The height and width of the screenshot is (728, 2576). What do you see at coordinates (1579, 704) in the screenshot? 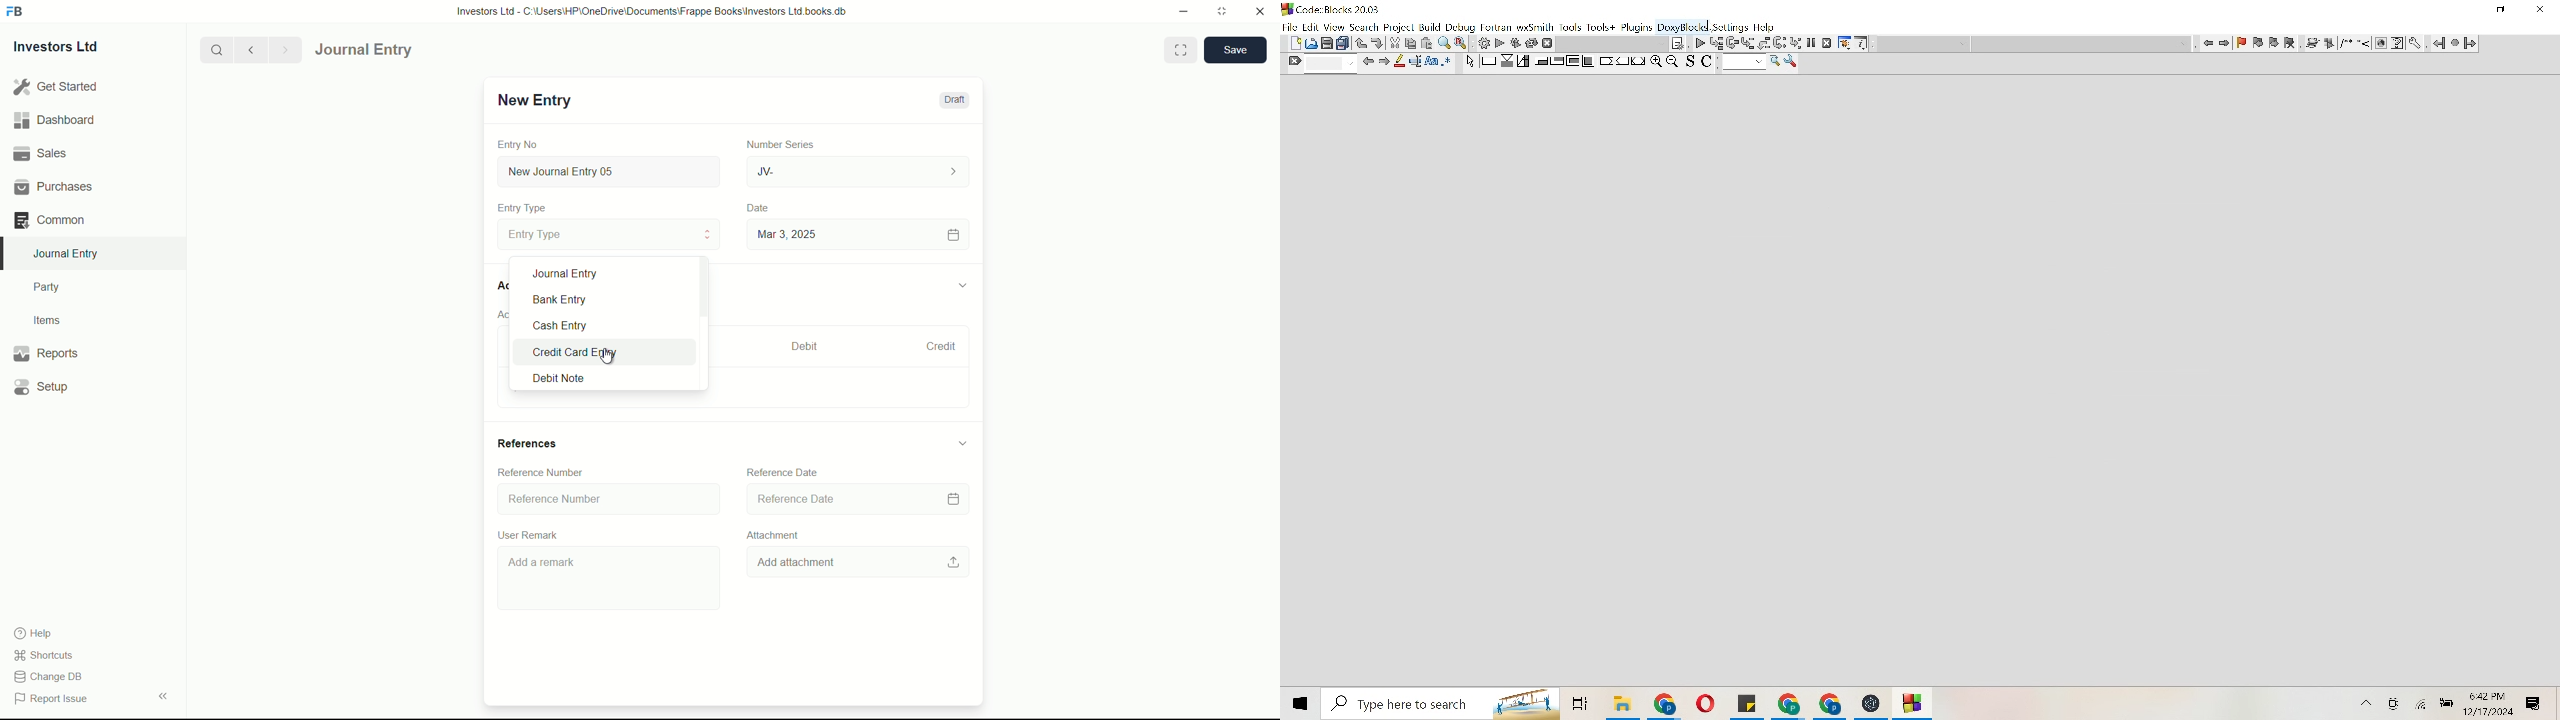
I see `folders` at bounding box center [1579, 704].